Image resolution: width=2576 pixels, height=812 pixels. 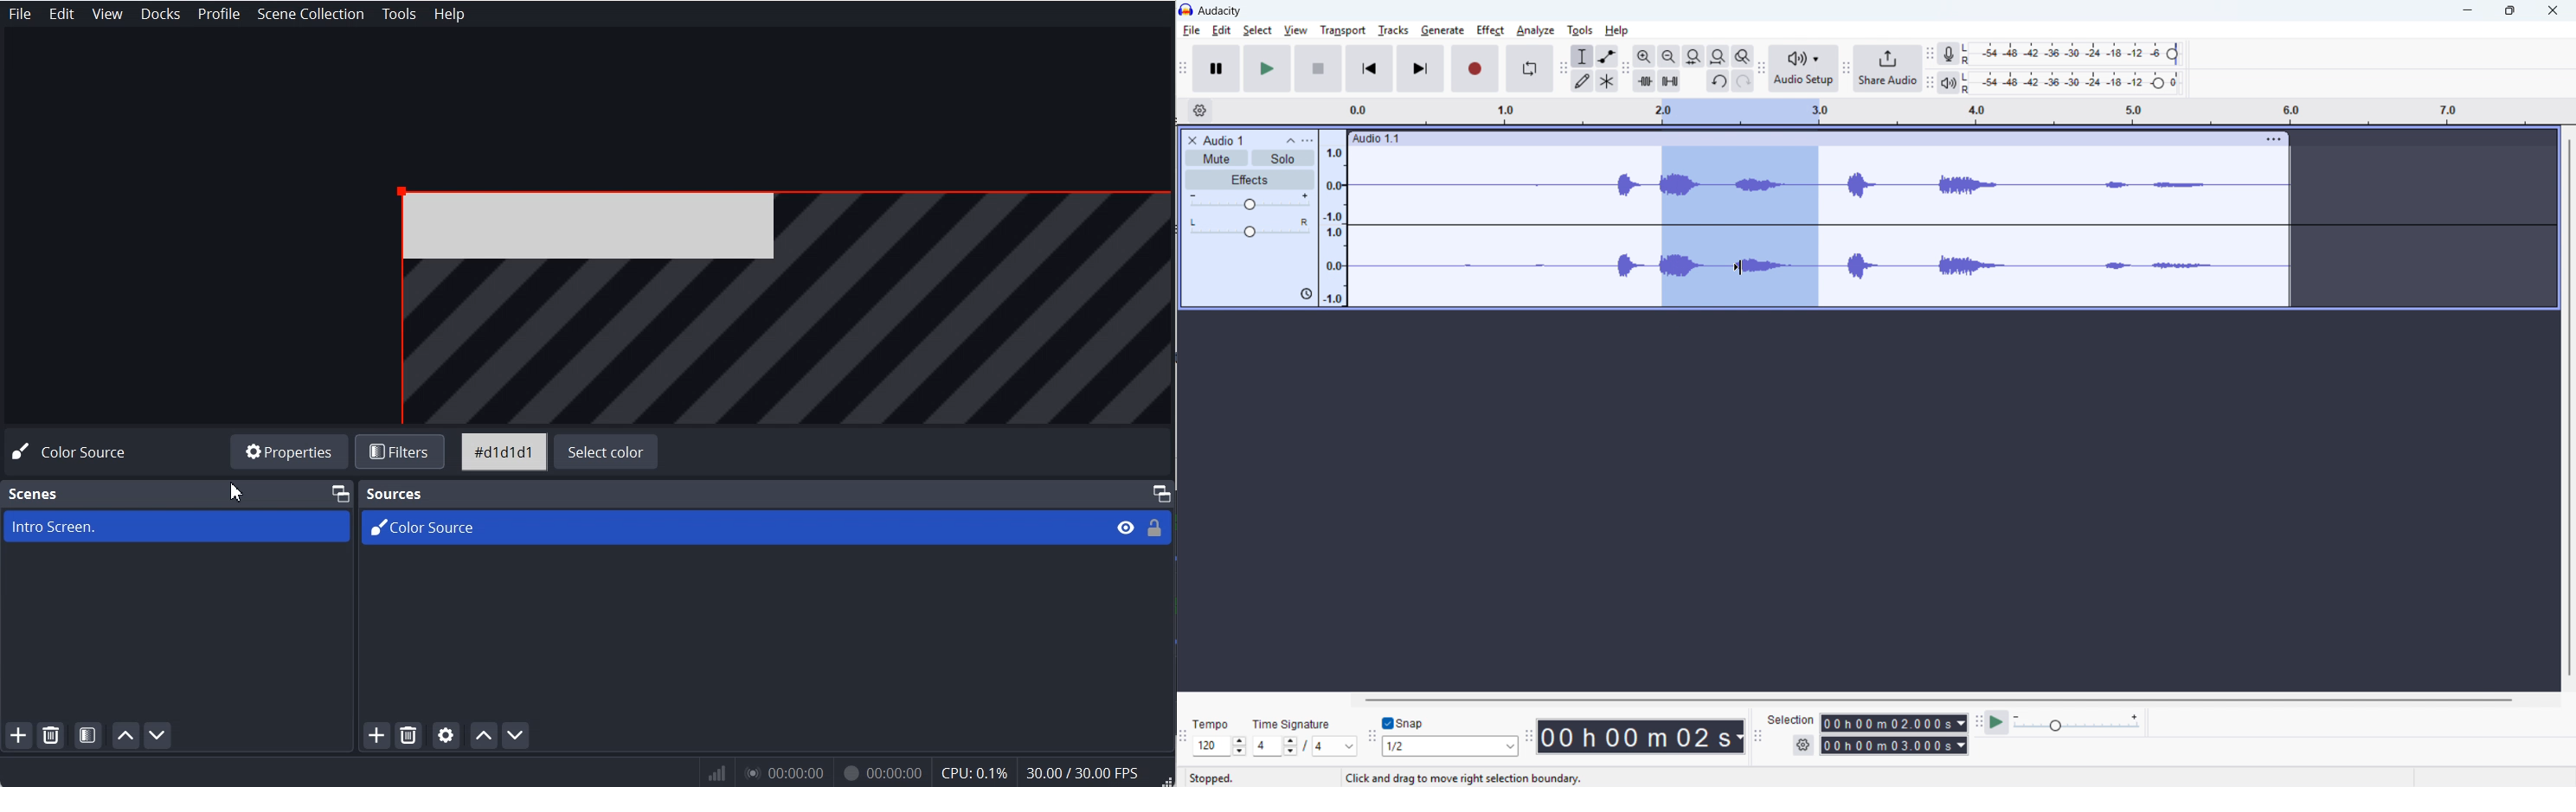 I want to click on Move Scene Up, so click(x=123, y=736).